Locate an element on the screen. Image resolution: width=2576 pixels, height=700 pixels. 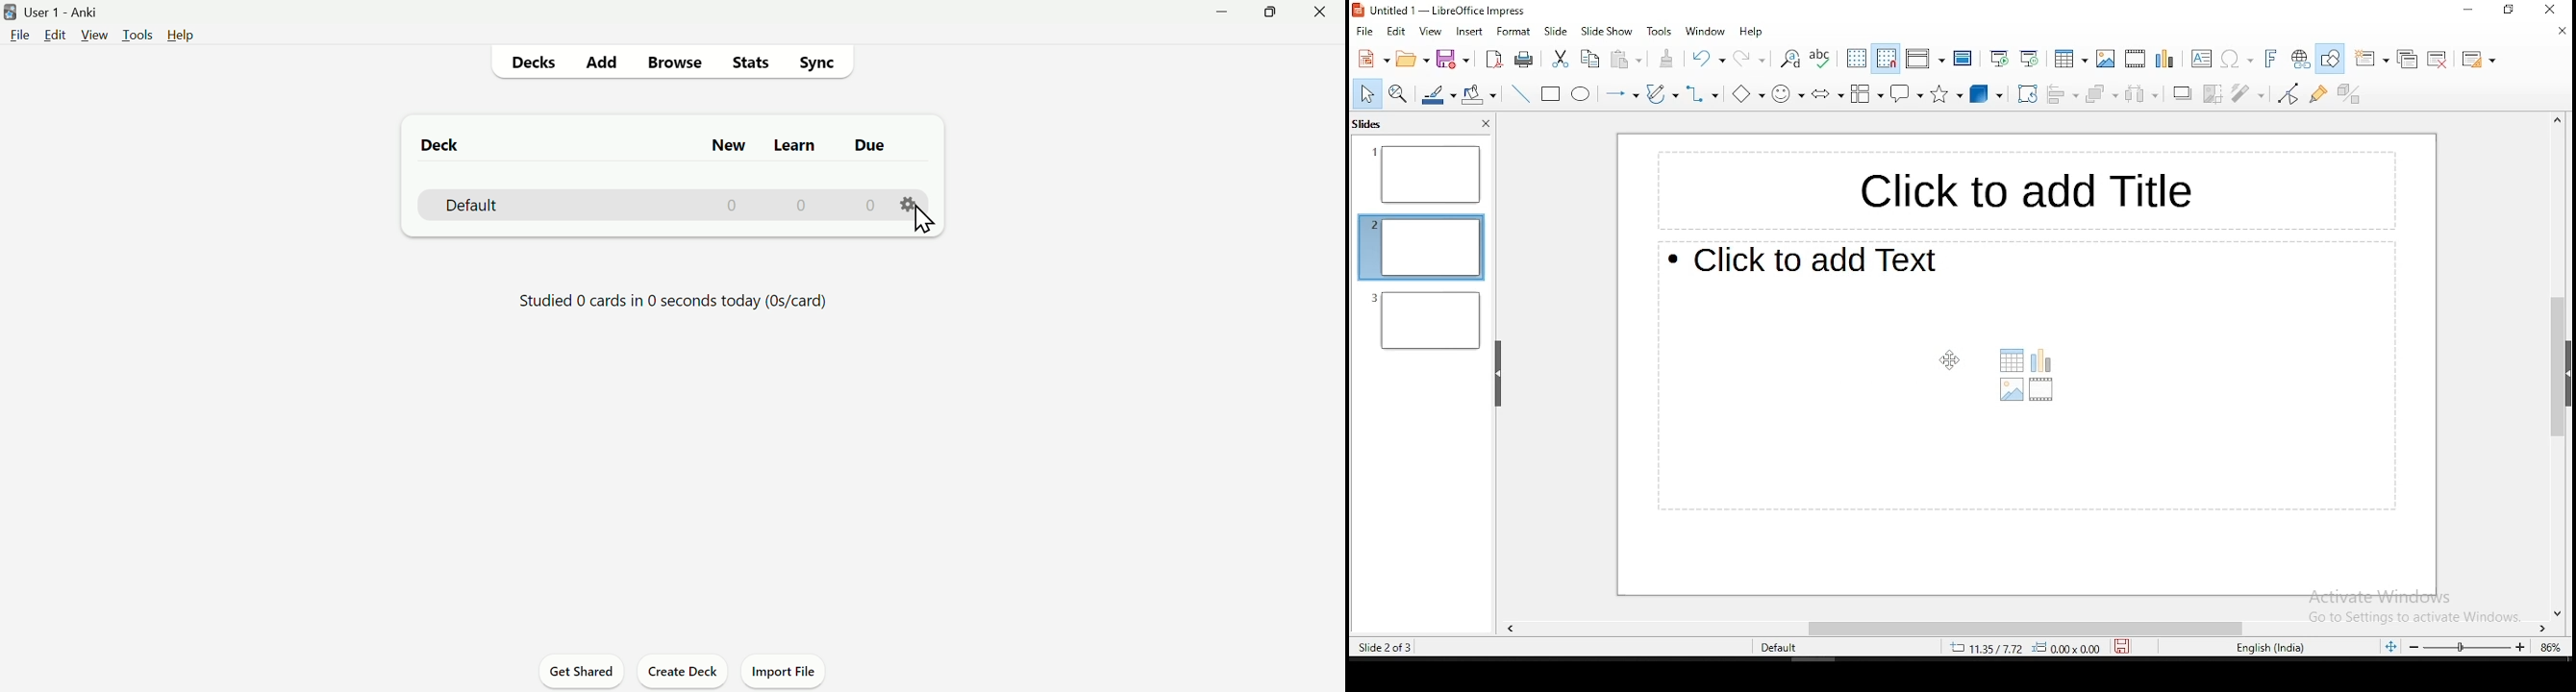
Due is located at coordinates (873, 148).